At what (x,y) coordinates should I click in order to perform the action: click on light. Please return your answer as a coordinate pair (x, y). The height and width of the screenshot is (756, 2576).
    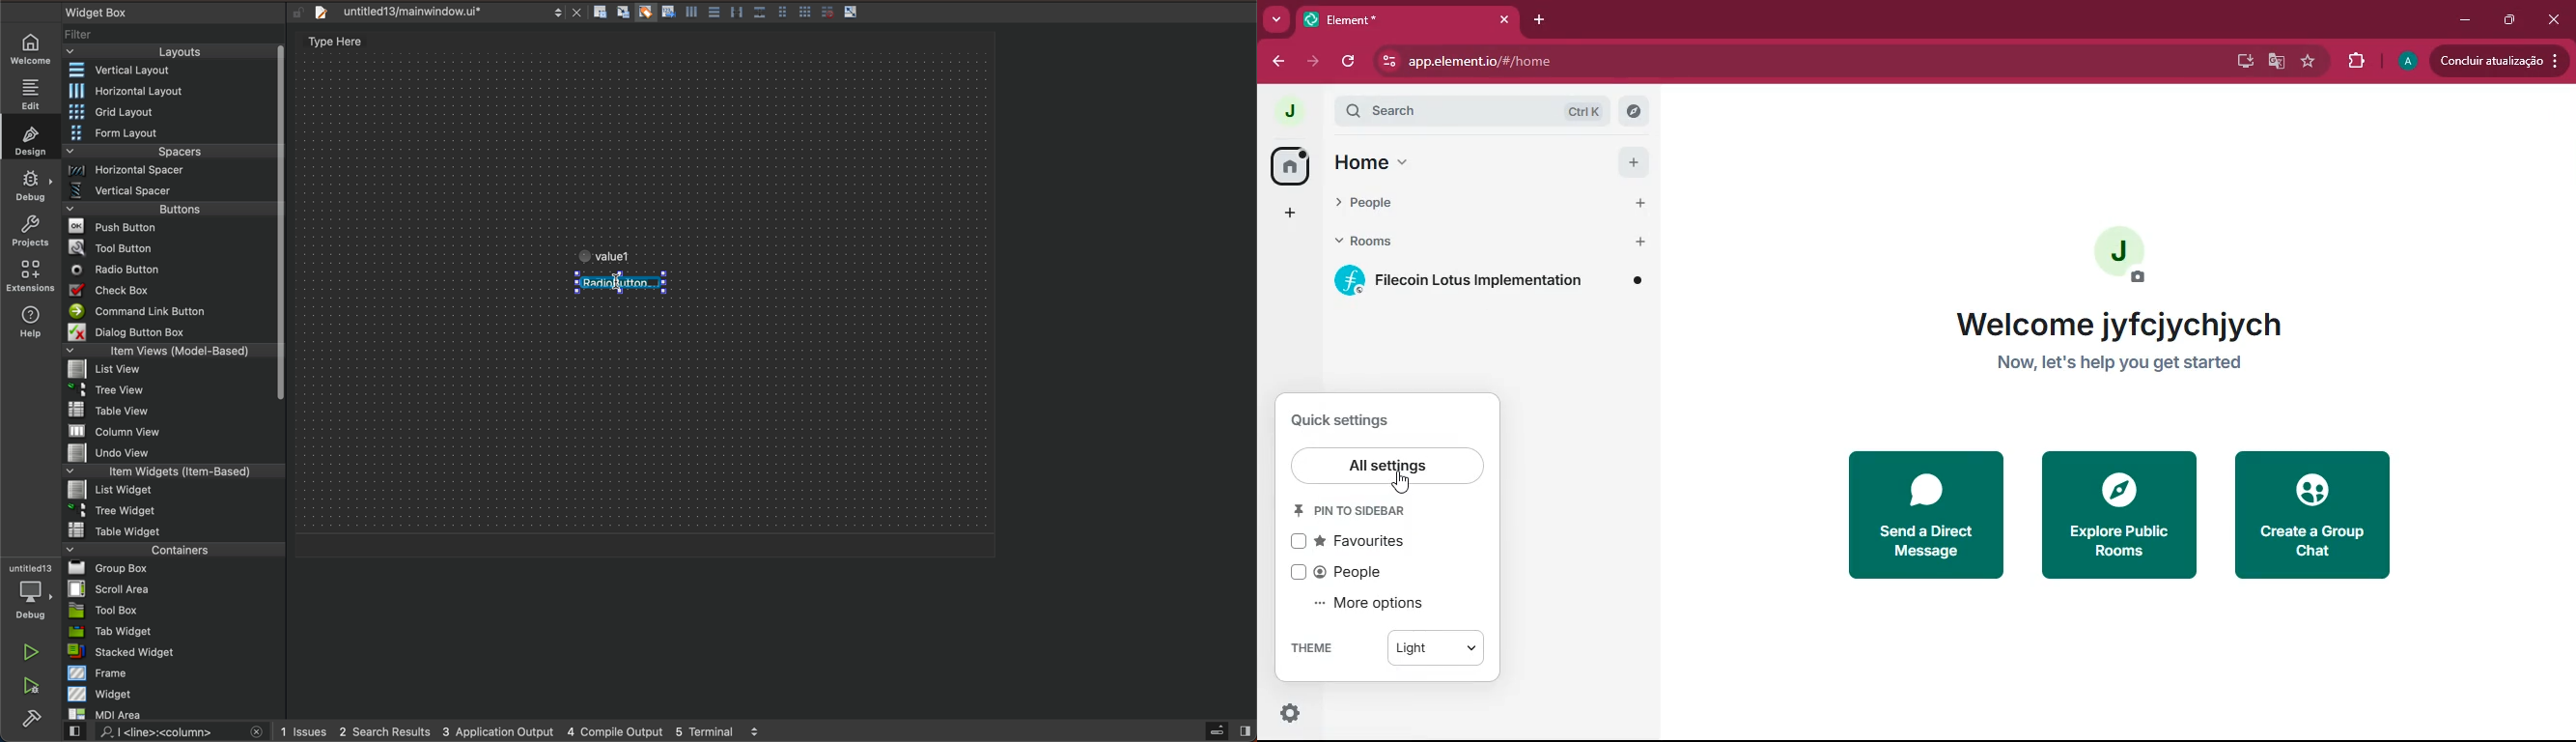
    Looking at the image, I should click on (1437, 645).